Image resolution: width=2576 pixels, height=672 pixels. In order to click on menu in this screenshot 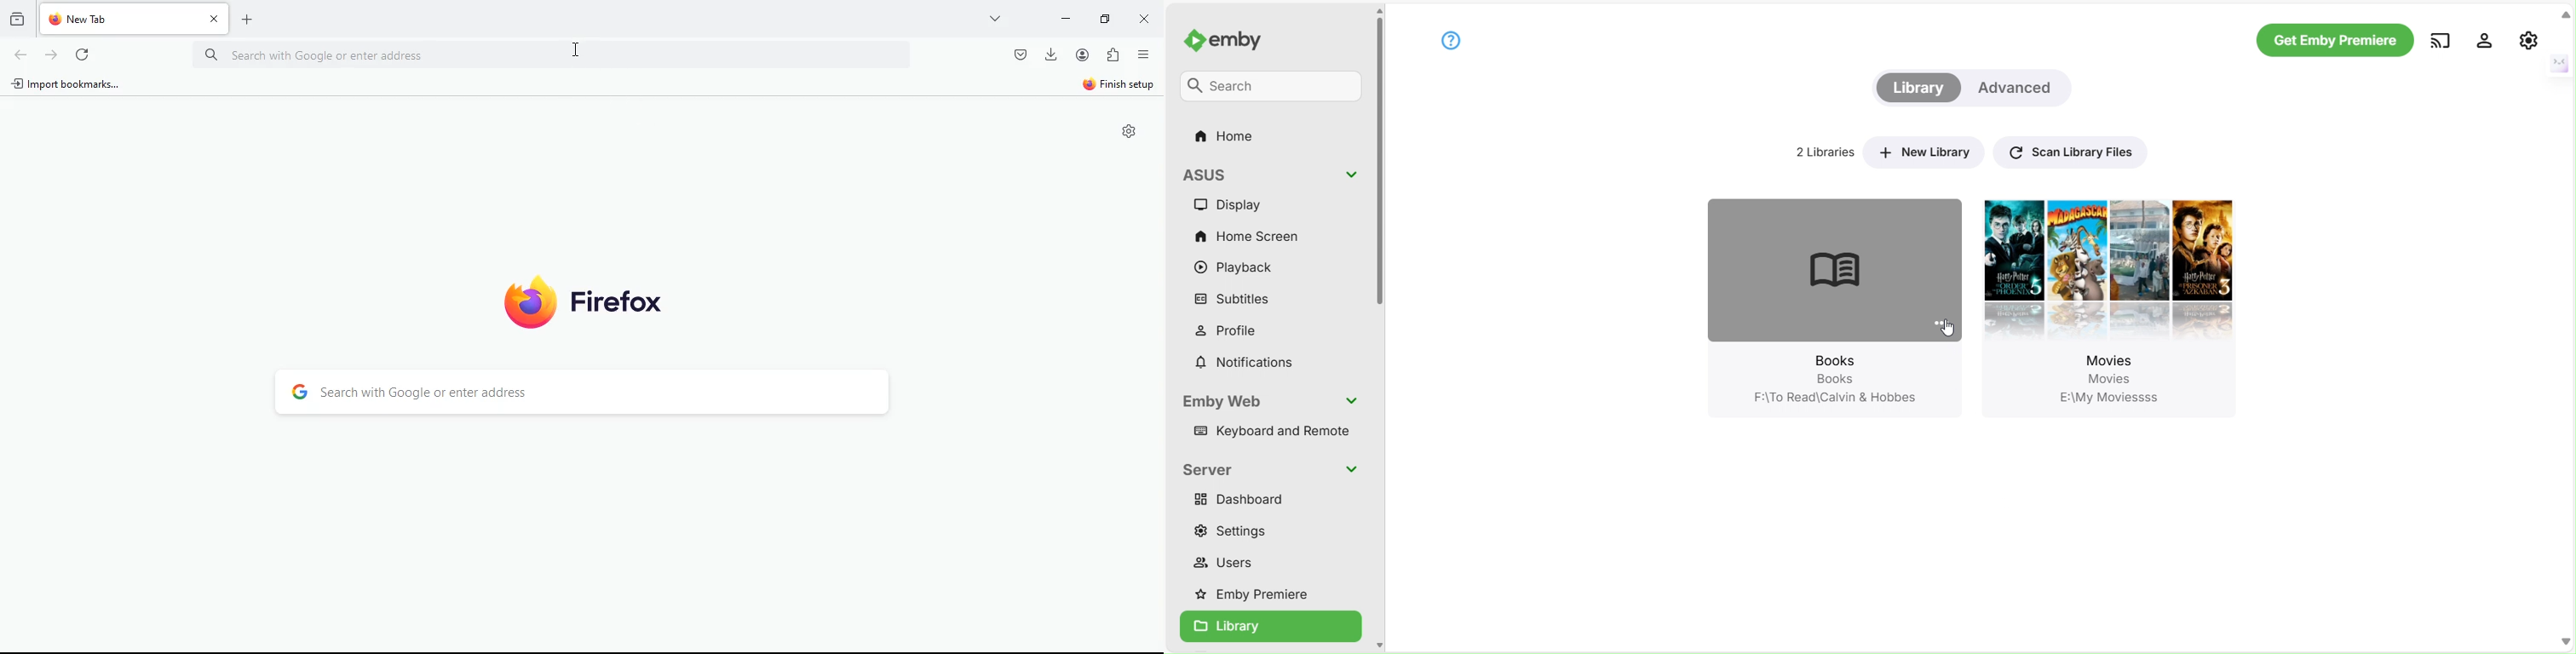, I will do `click(1143, 54)`.